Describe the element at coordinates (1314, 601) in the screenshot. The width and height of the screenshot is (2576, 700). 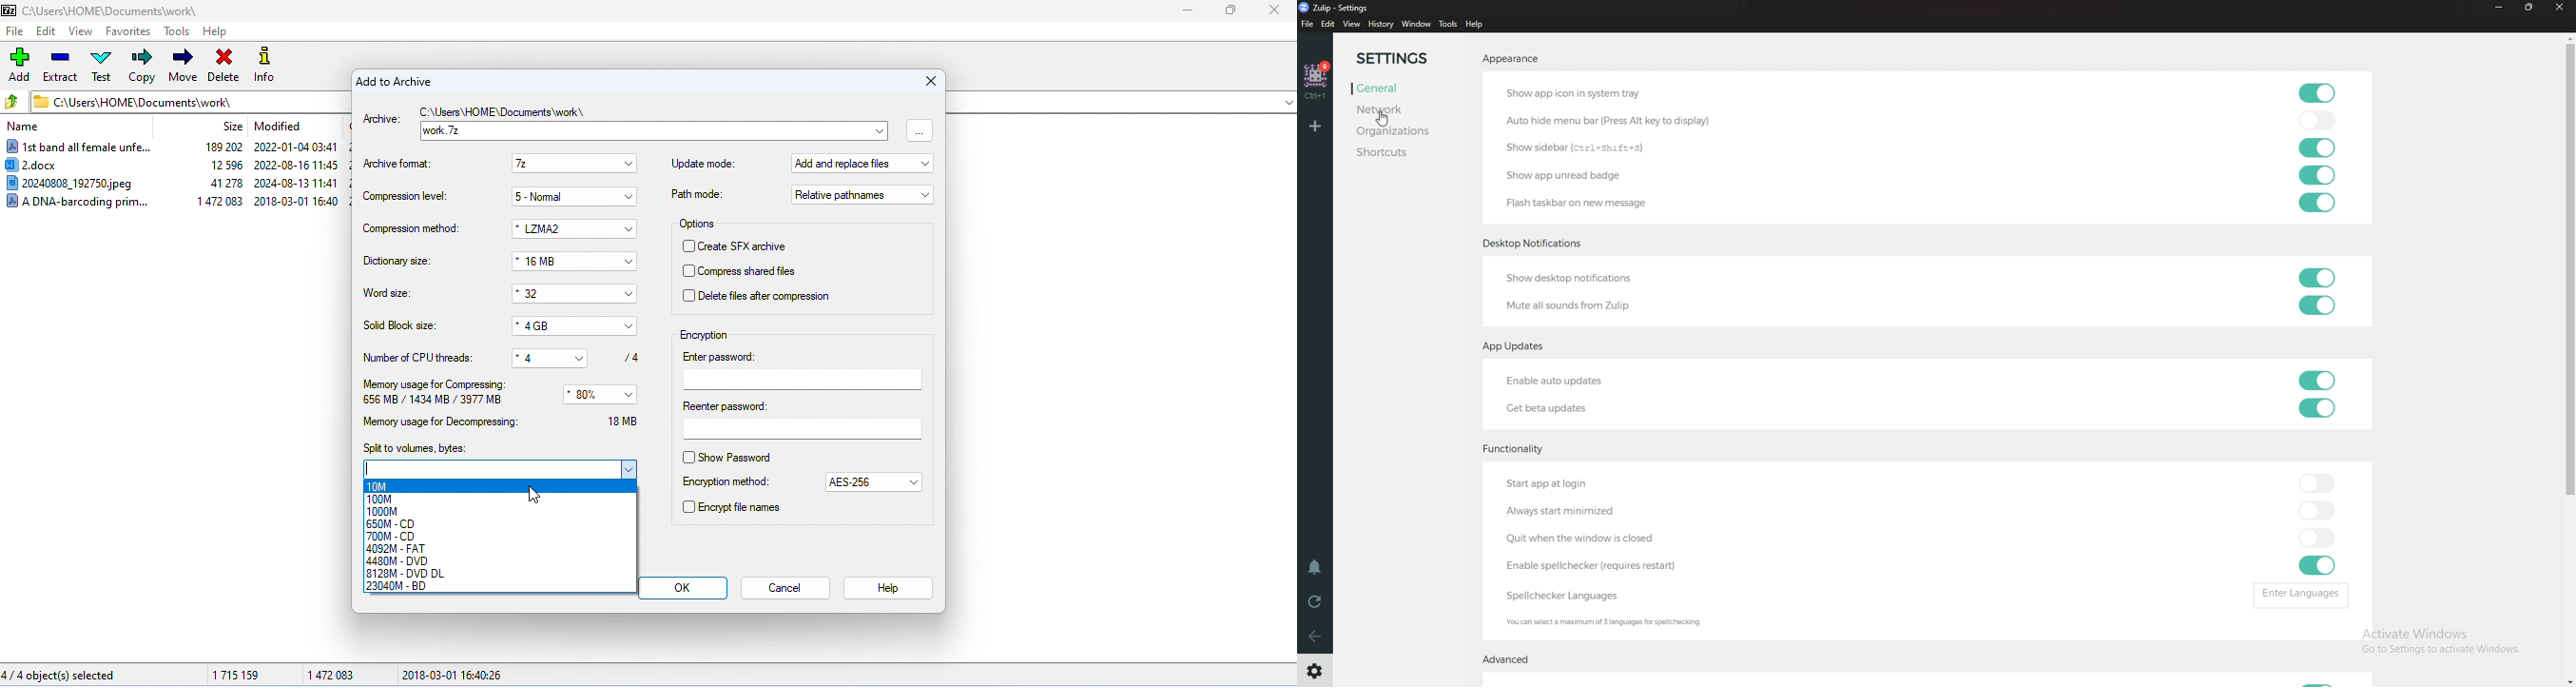
I see `Reload` at that location.